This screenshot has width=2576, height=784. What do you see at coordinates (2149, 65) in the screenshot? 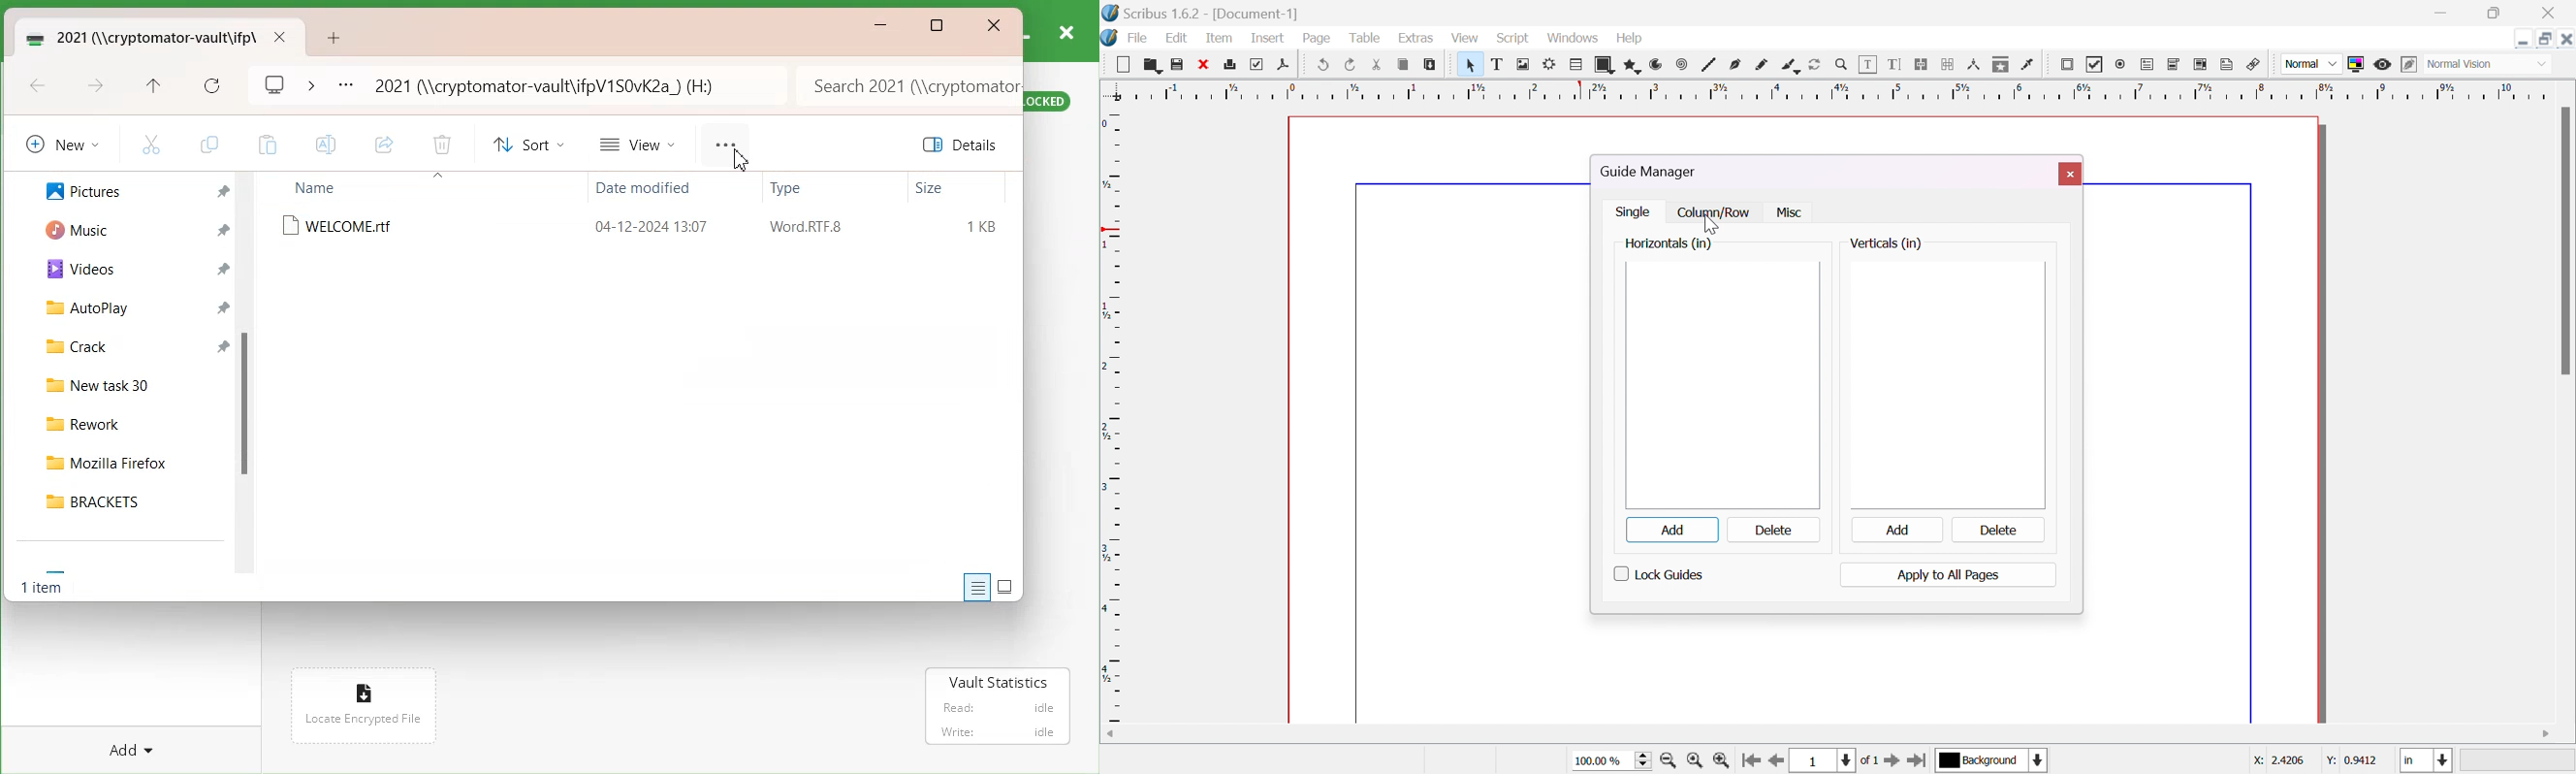
I see `PDF text field` at bounding box center [2149, 65].